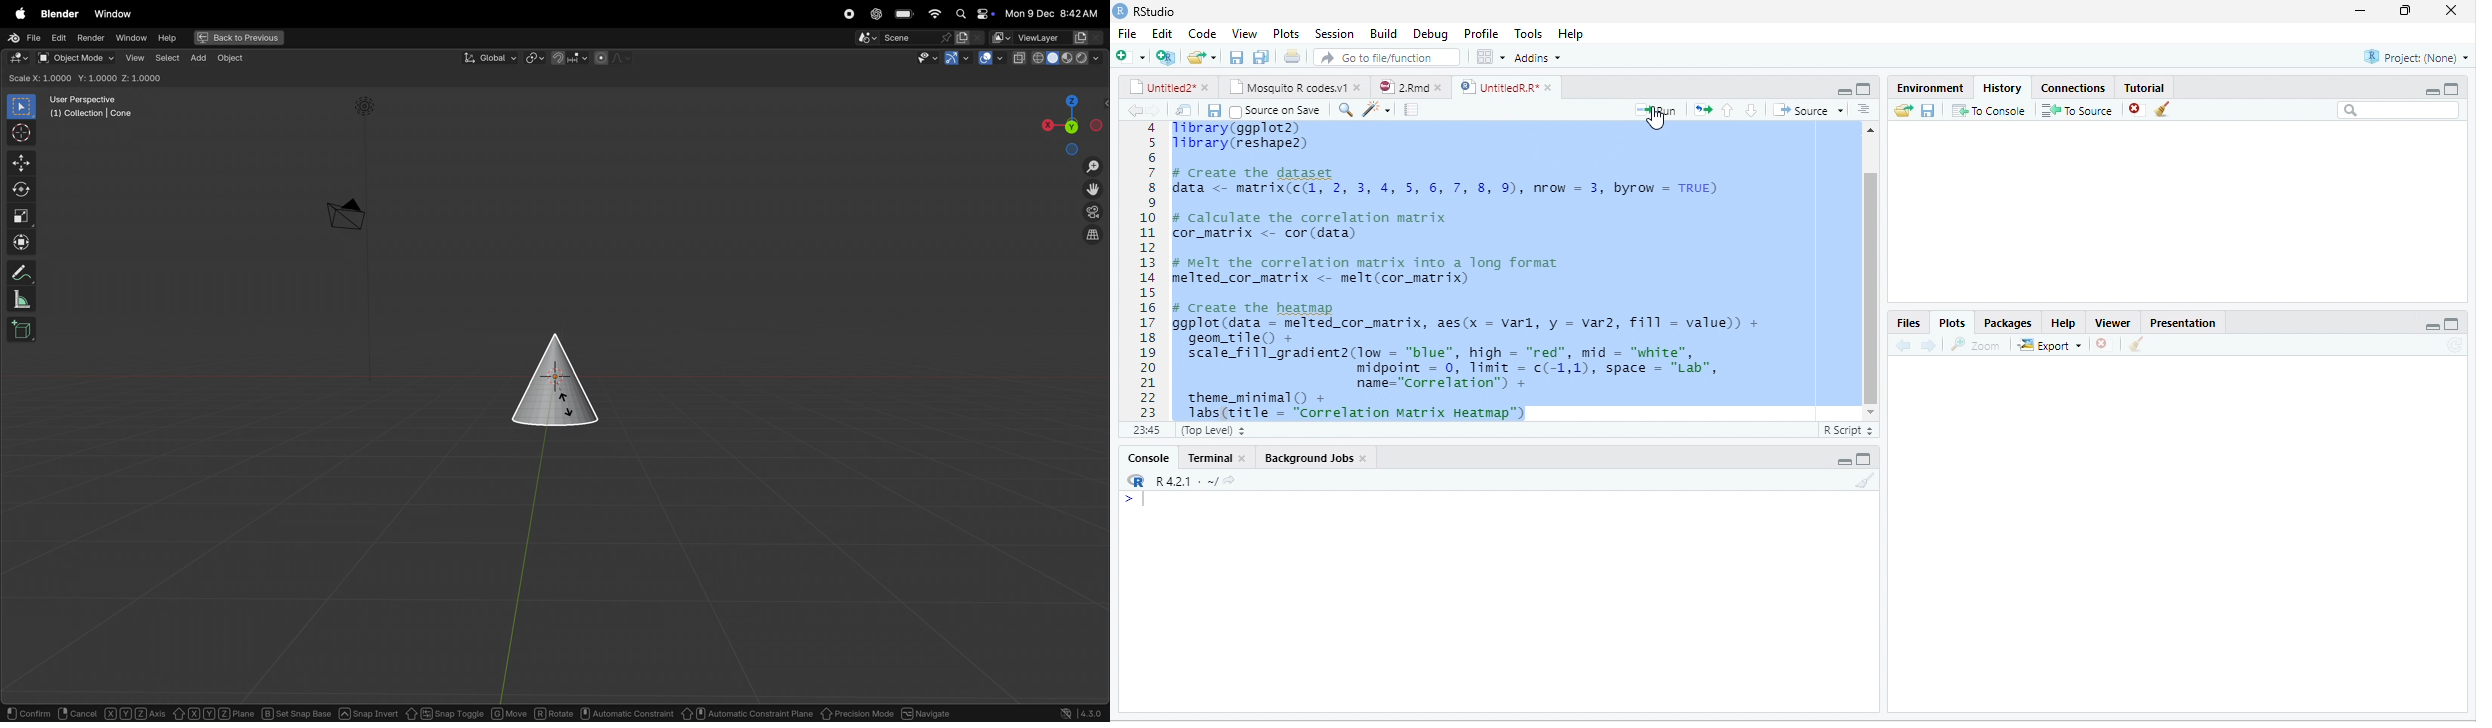  What do you see at coordinates (1143, 57) in the screenshot?
I see `add file` at bounding box center [1143, 57].